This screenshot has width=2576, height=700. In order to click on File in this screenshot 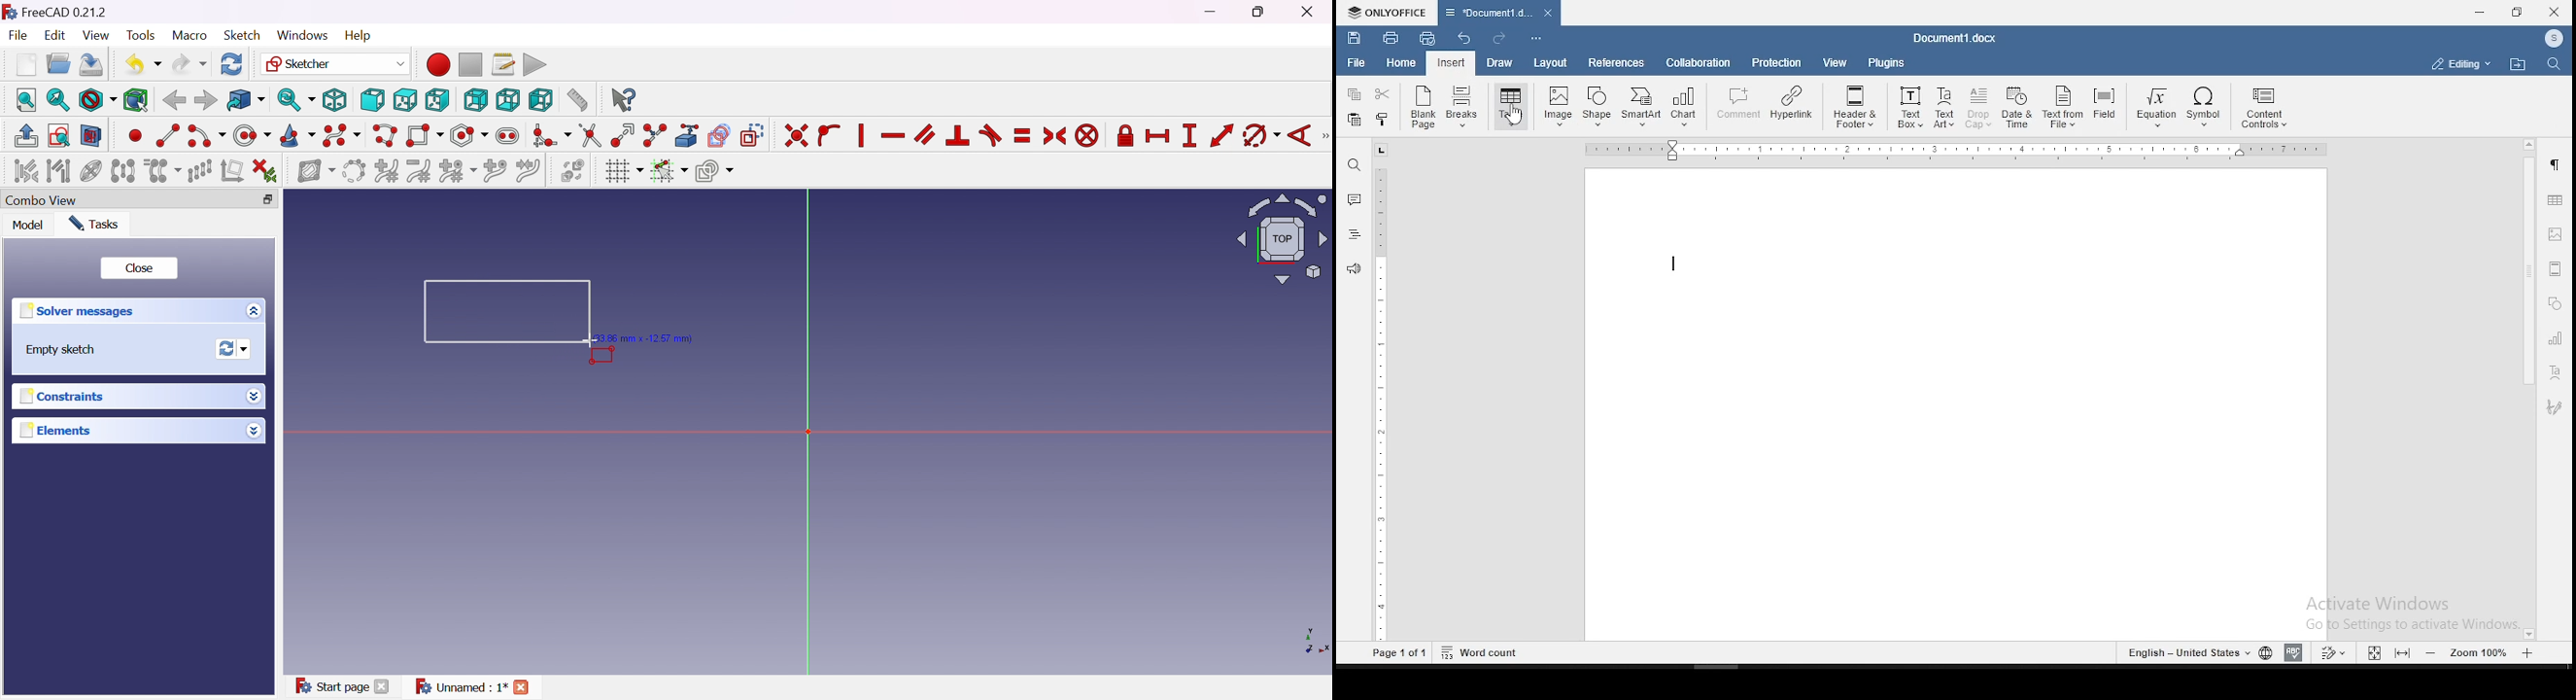, I will do `click(17, 35)`.